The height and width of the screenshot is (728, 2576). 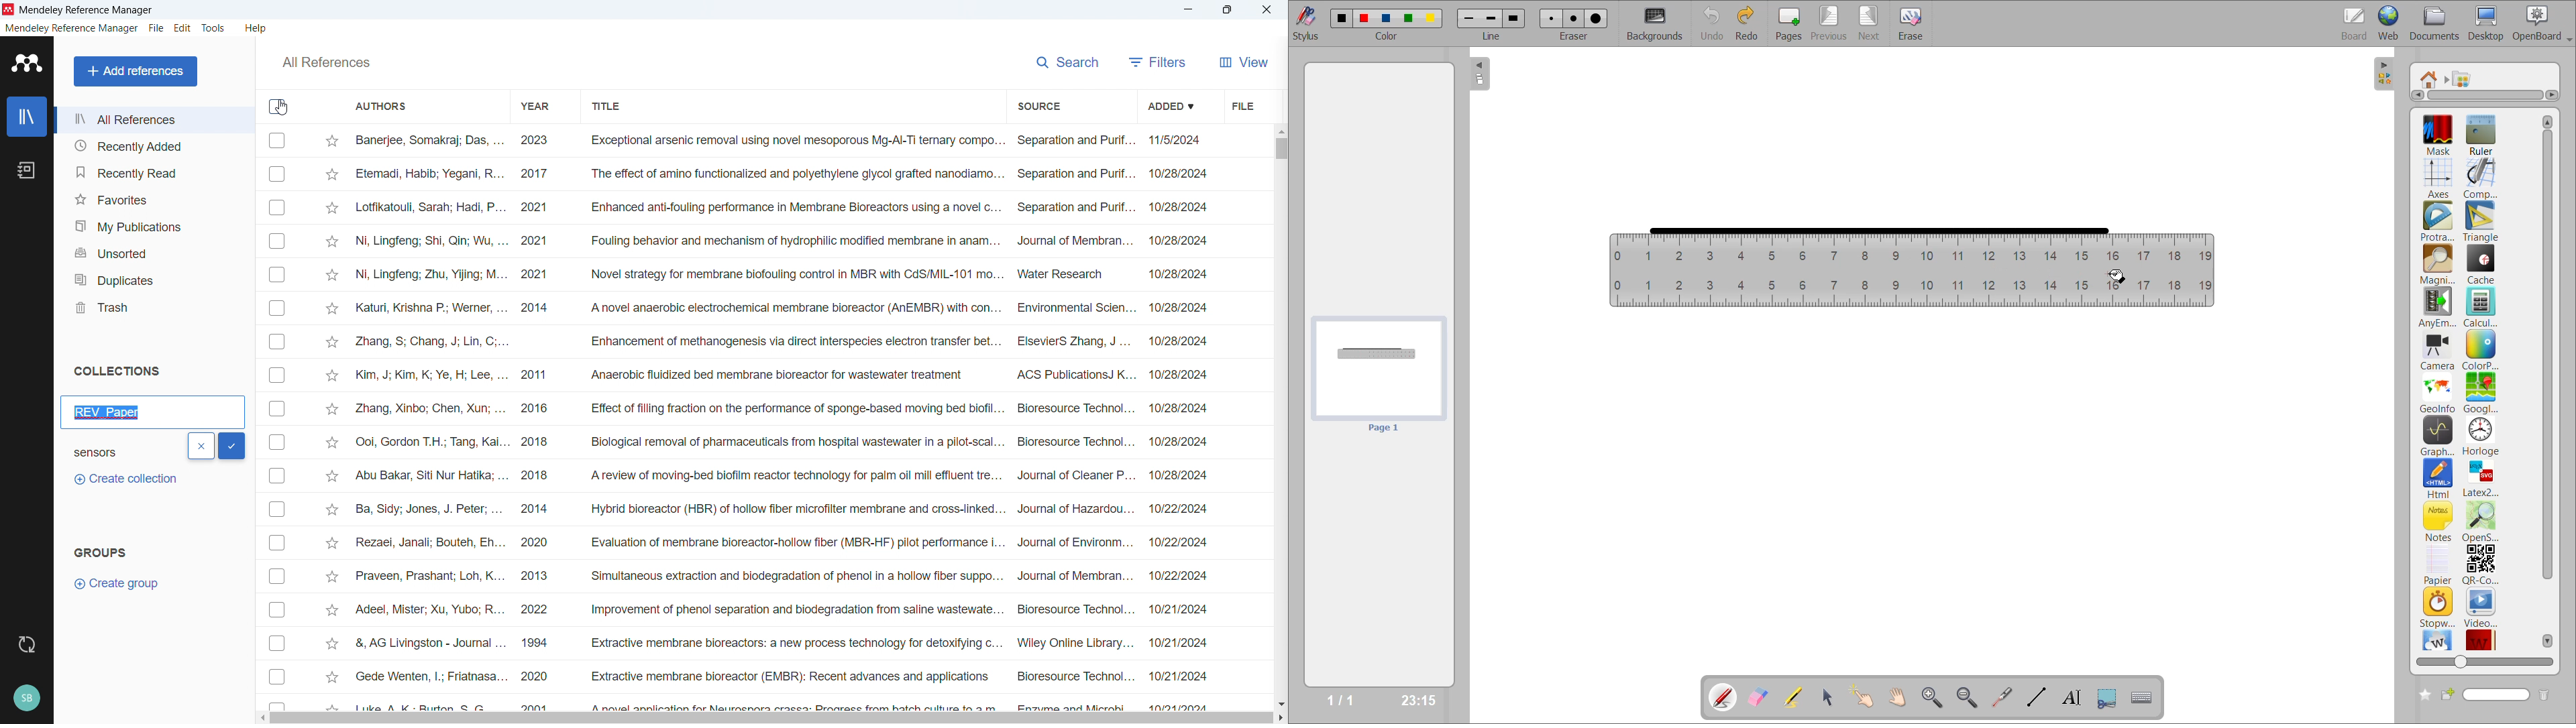 I want to click on Library , so click(x=26, y=116).